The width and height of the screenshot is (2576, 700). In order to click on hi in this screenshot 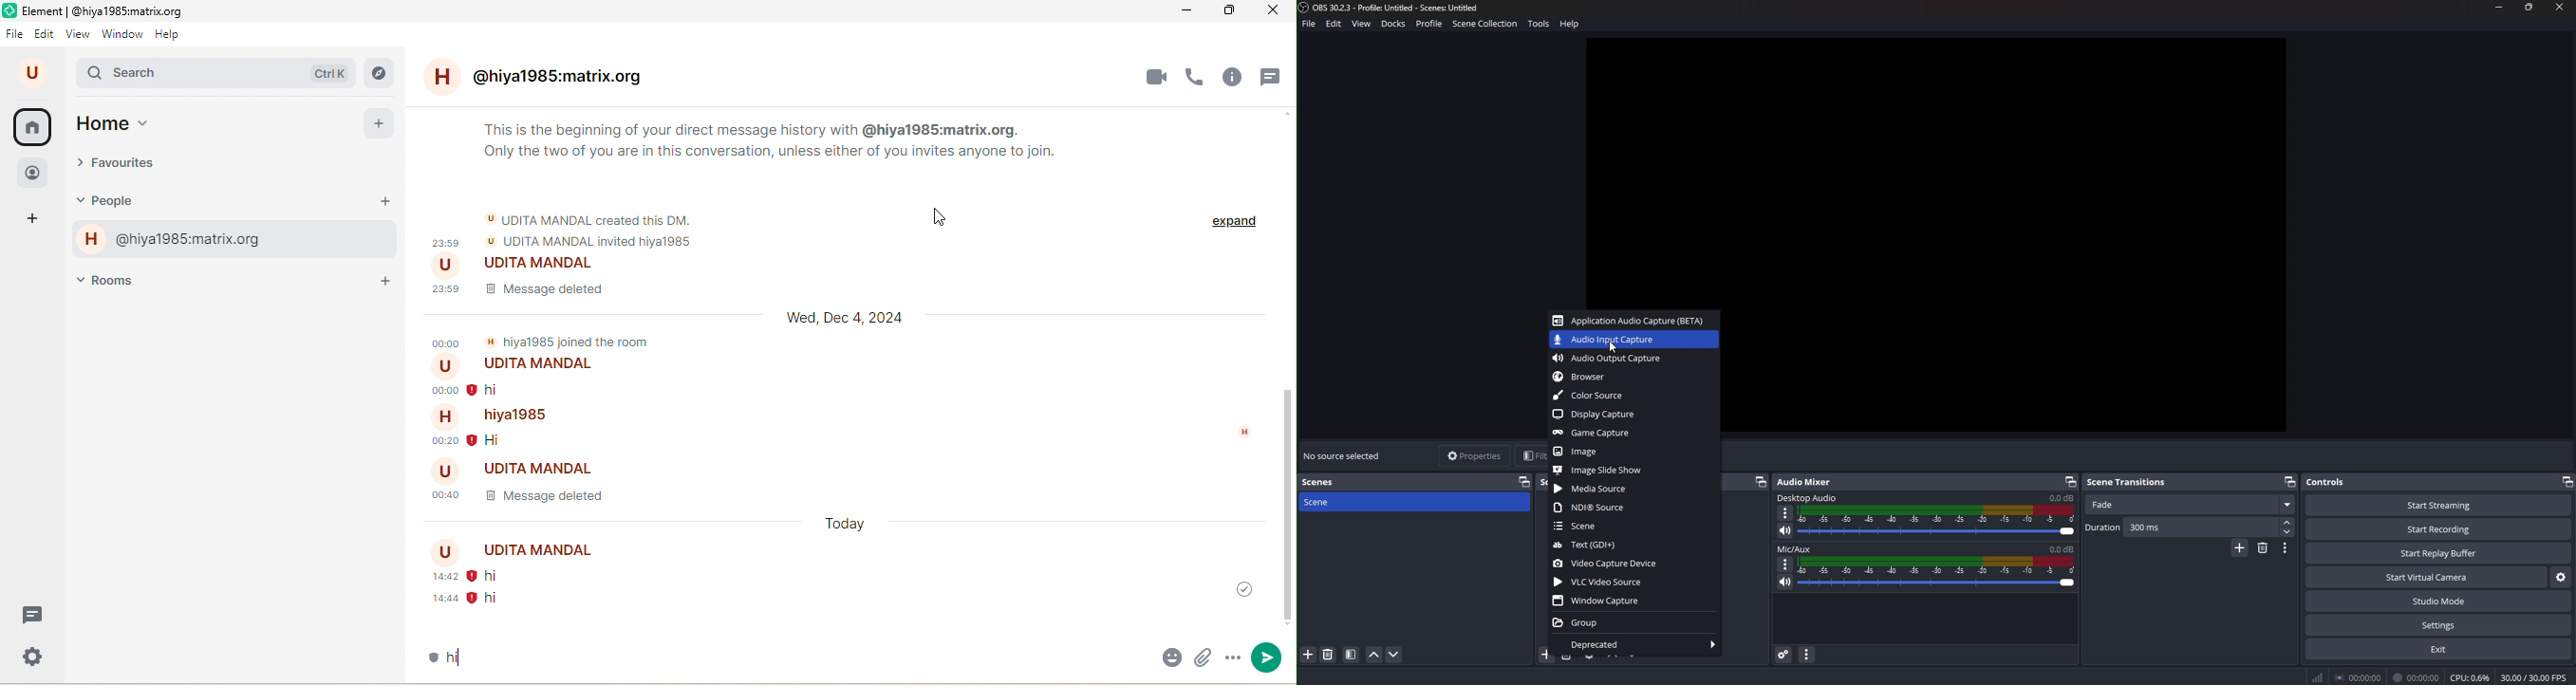, I will do `click(505, 390)`.